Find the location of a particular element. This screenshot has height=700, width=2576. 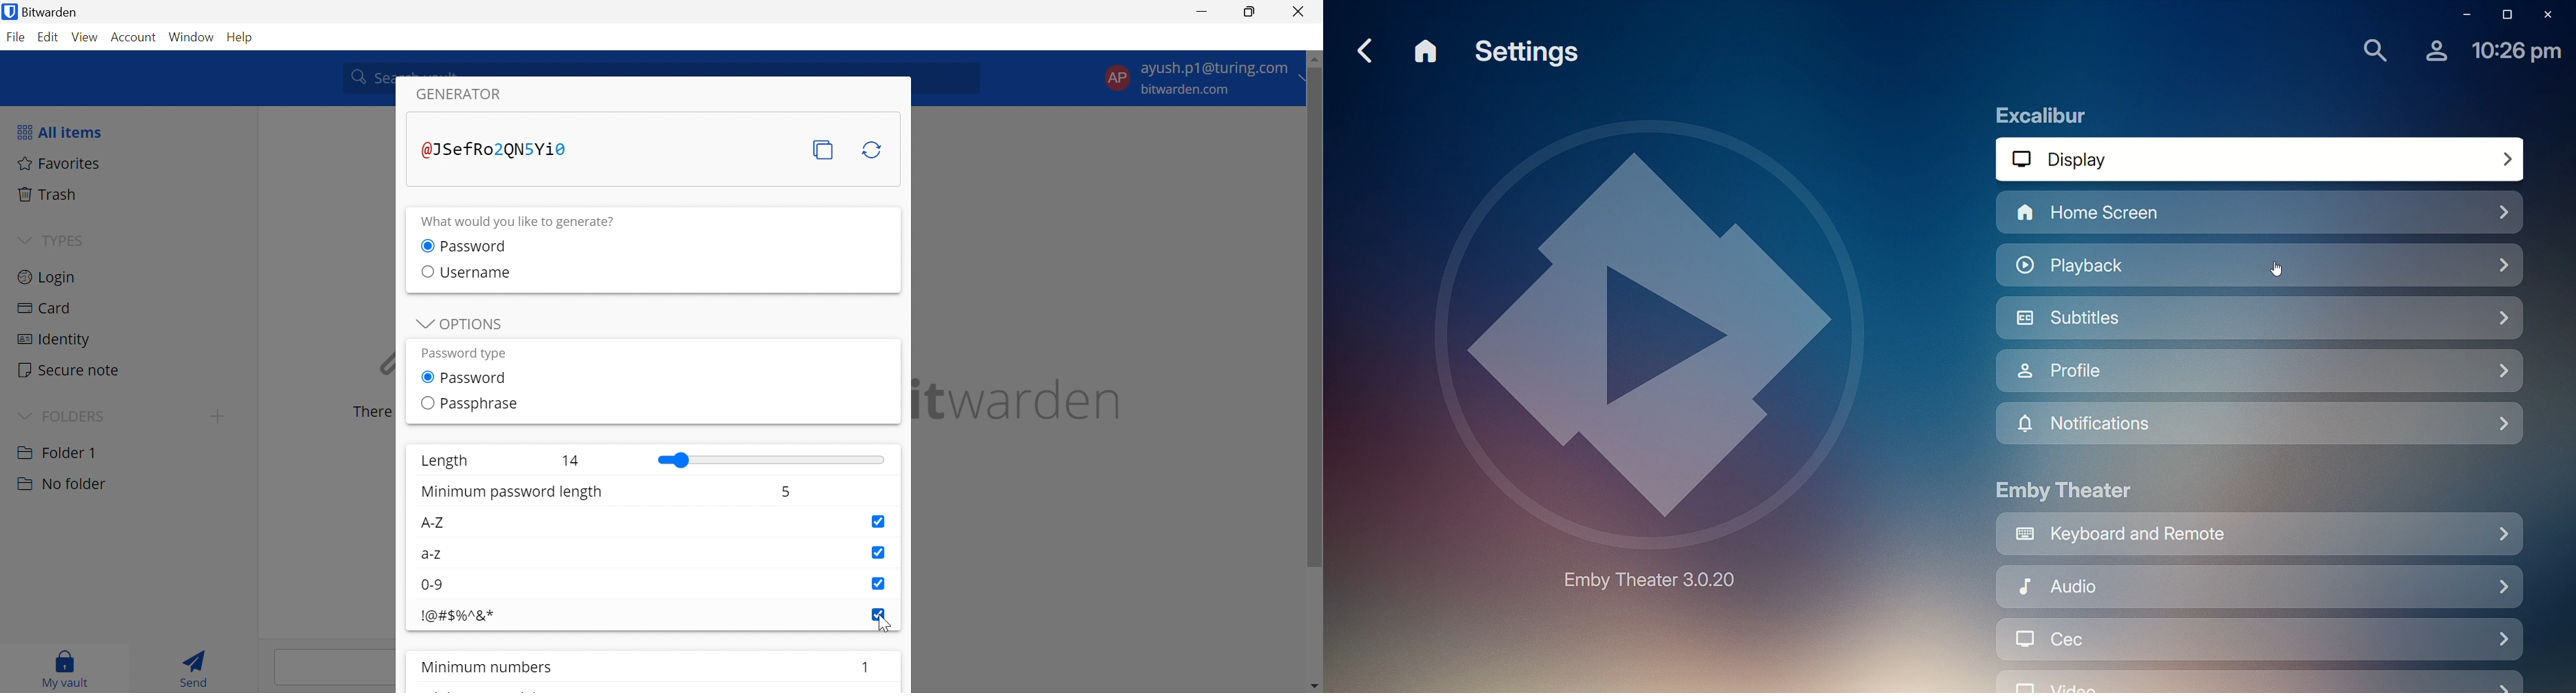

Drop Down is located at coordinates (24, 238).